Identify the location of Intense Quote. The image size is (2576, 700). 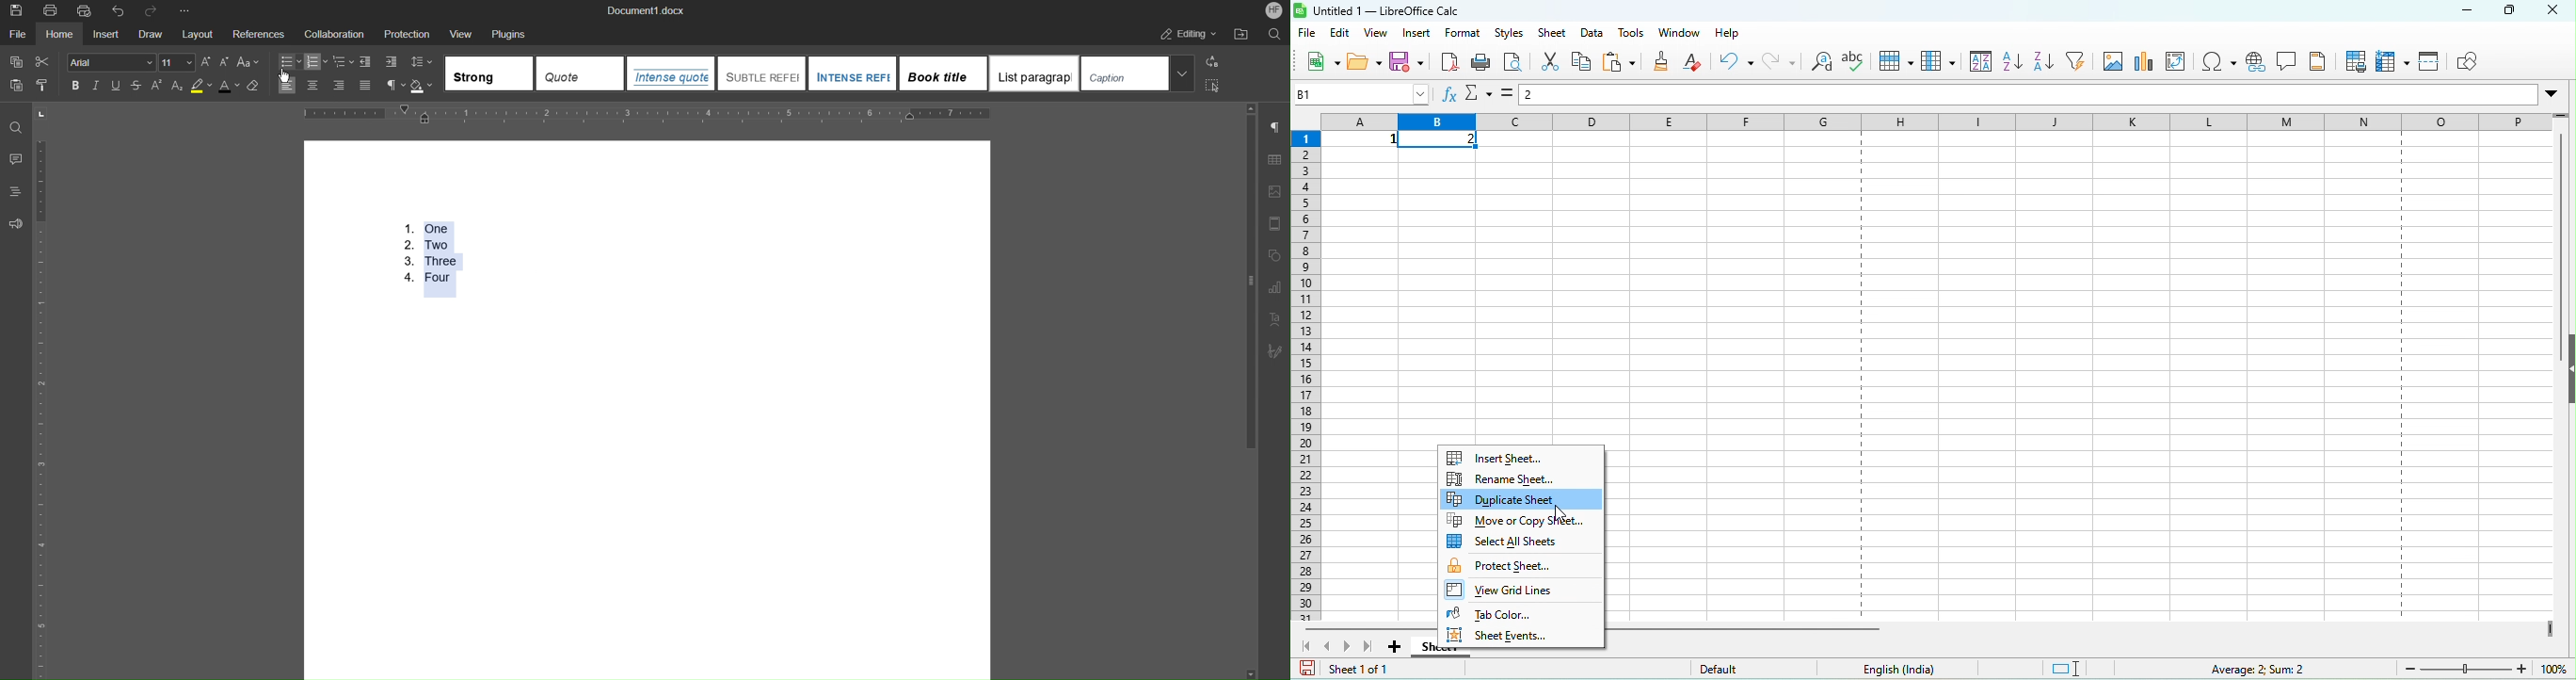
(672, 73).